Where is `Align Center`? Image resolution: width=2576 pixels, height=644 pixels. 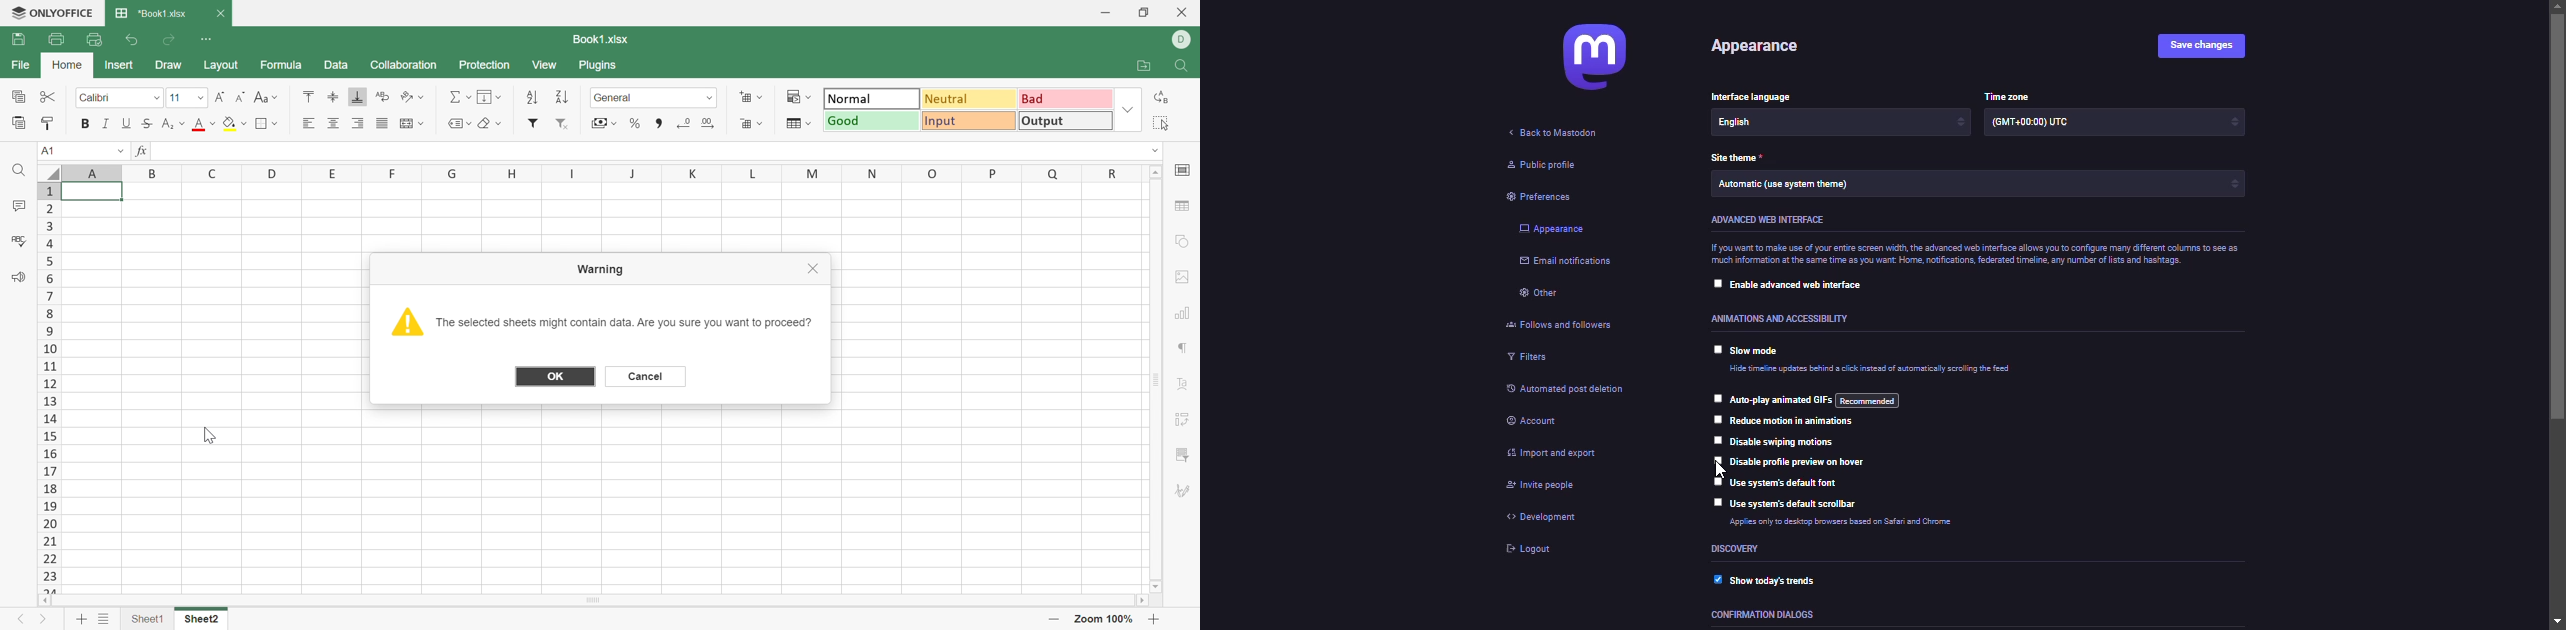
Align Center is located at coordinates (334, 124).